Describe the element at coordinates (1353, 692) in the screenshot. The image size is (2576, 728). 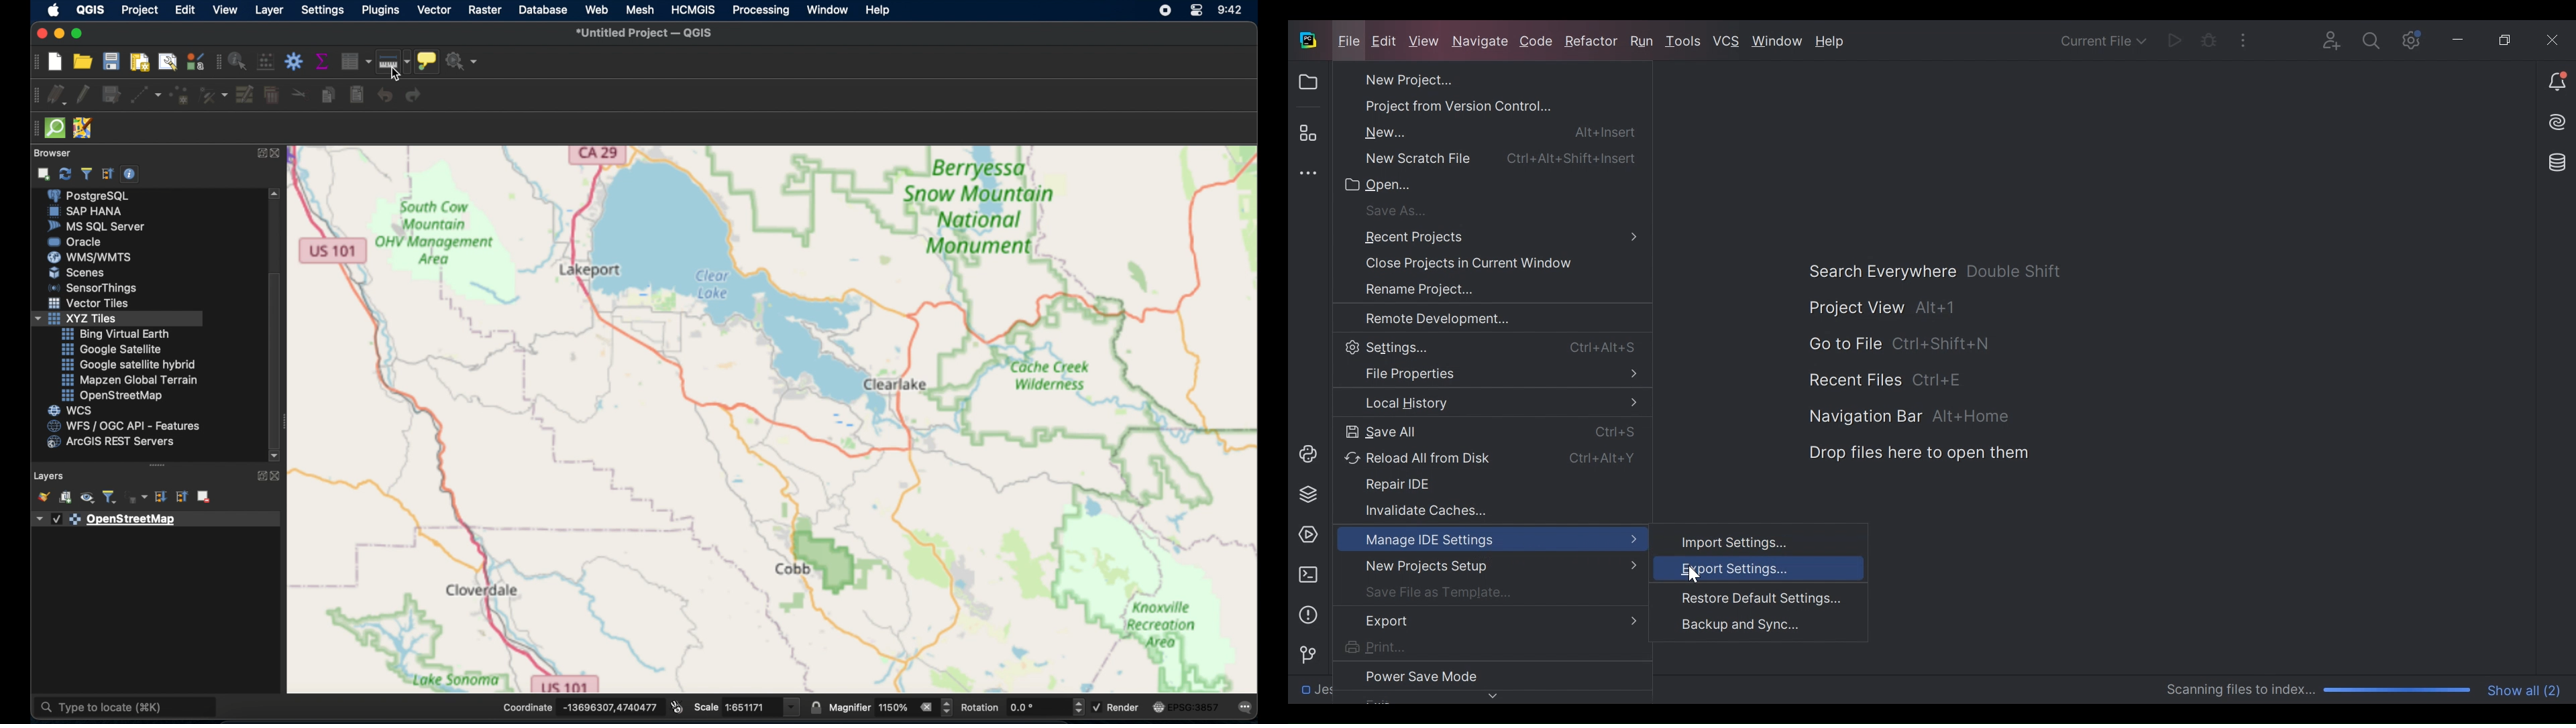
I see `Directory` at that location.